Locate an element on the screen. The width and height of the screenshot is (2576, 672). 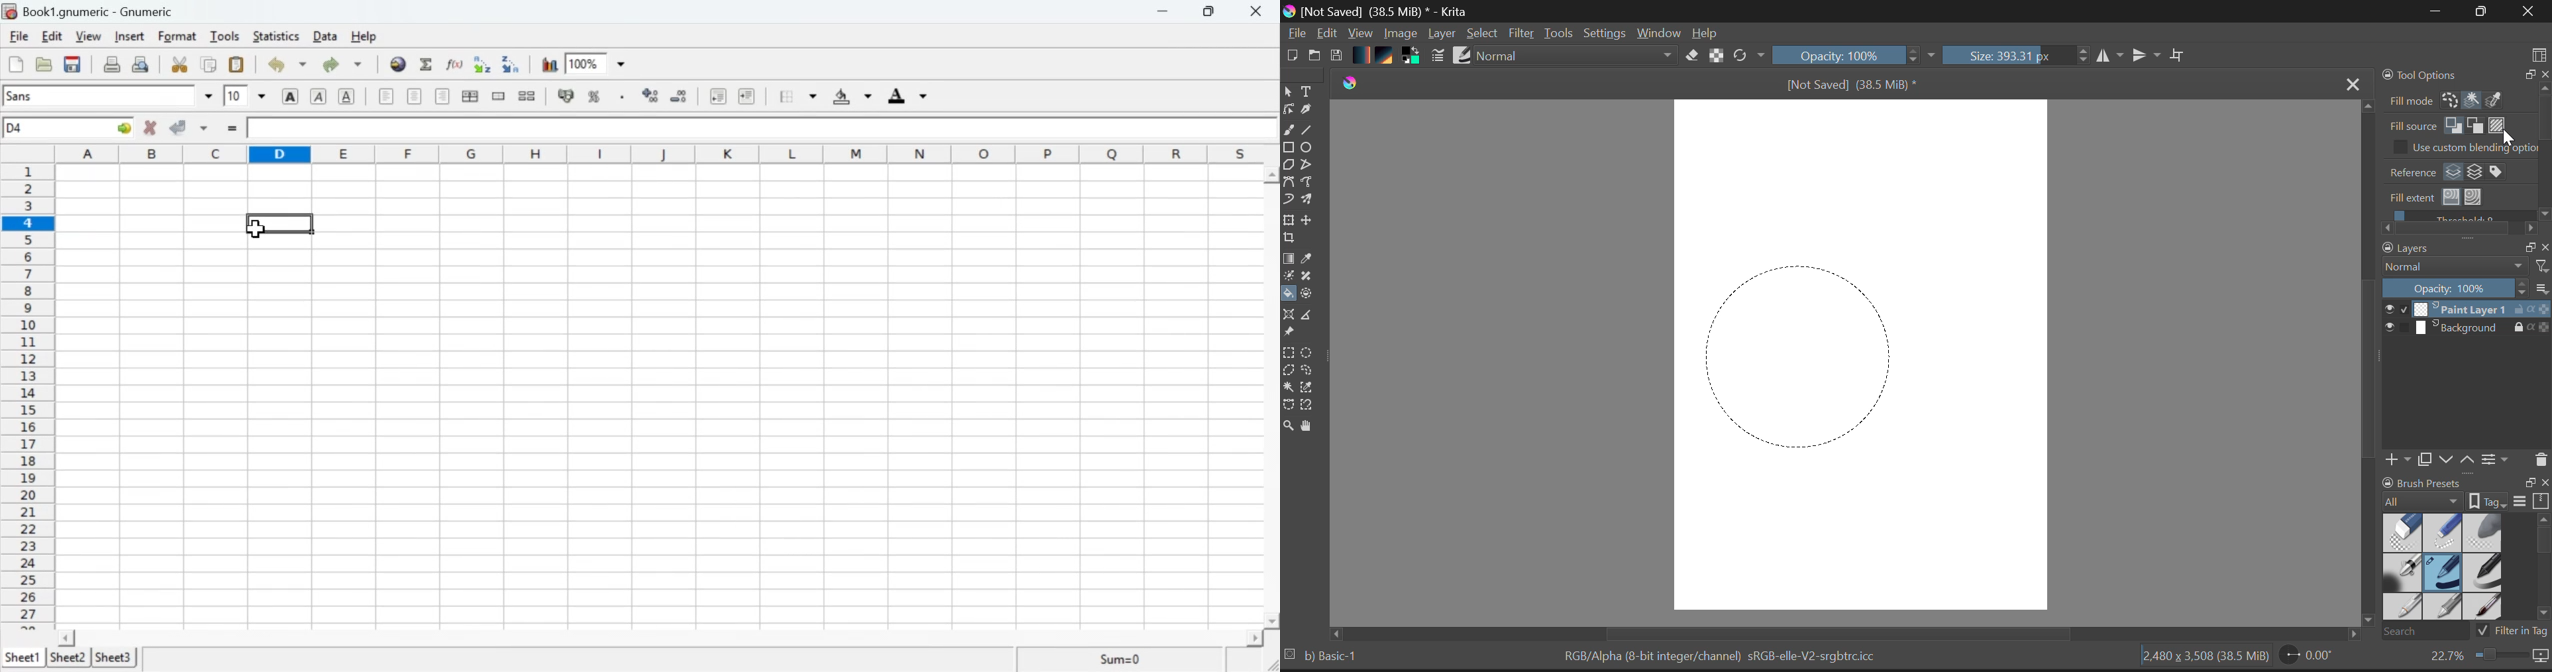
Sum is located at coordinates (428, 65).